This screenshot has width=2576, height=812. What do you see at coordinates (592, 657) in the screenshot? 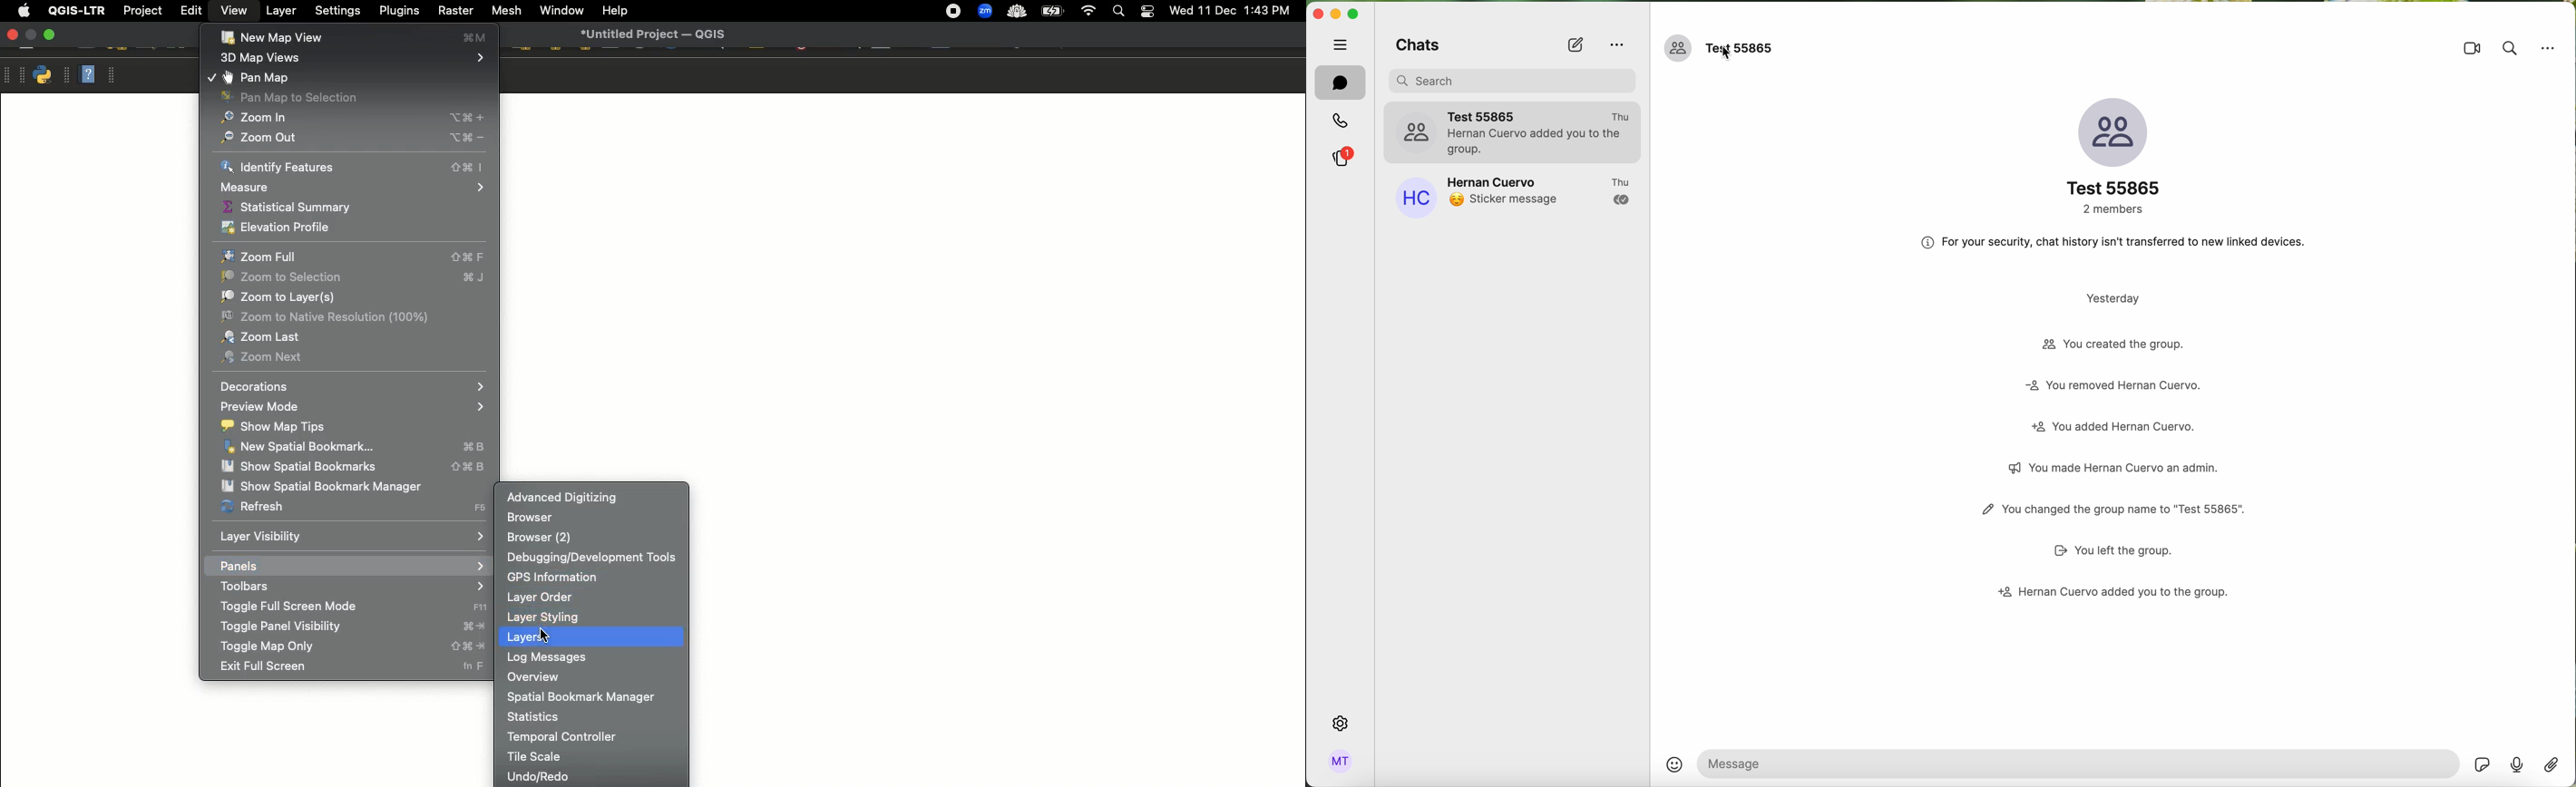
I see `Log messages` at bounding box center [592, 657].